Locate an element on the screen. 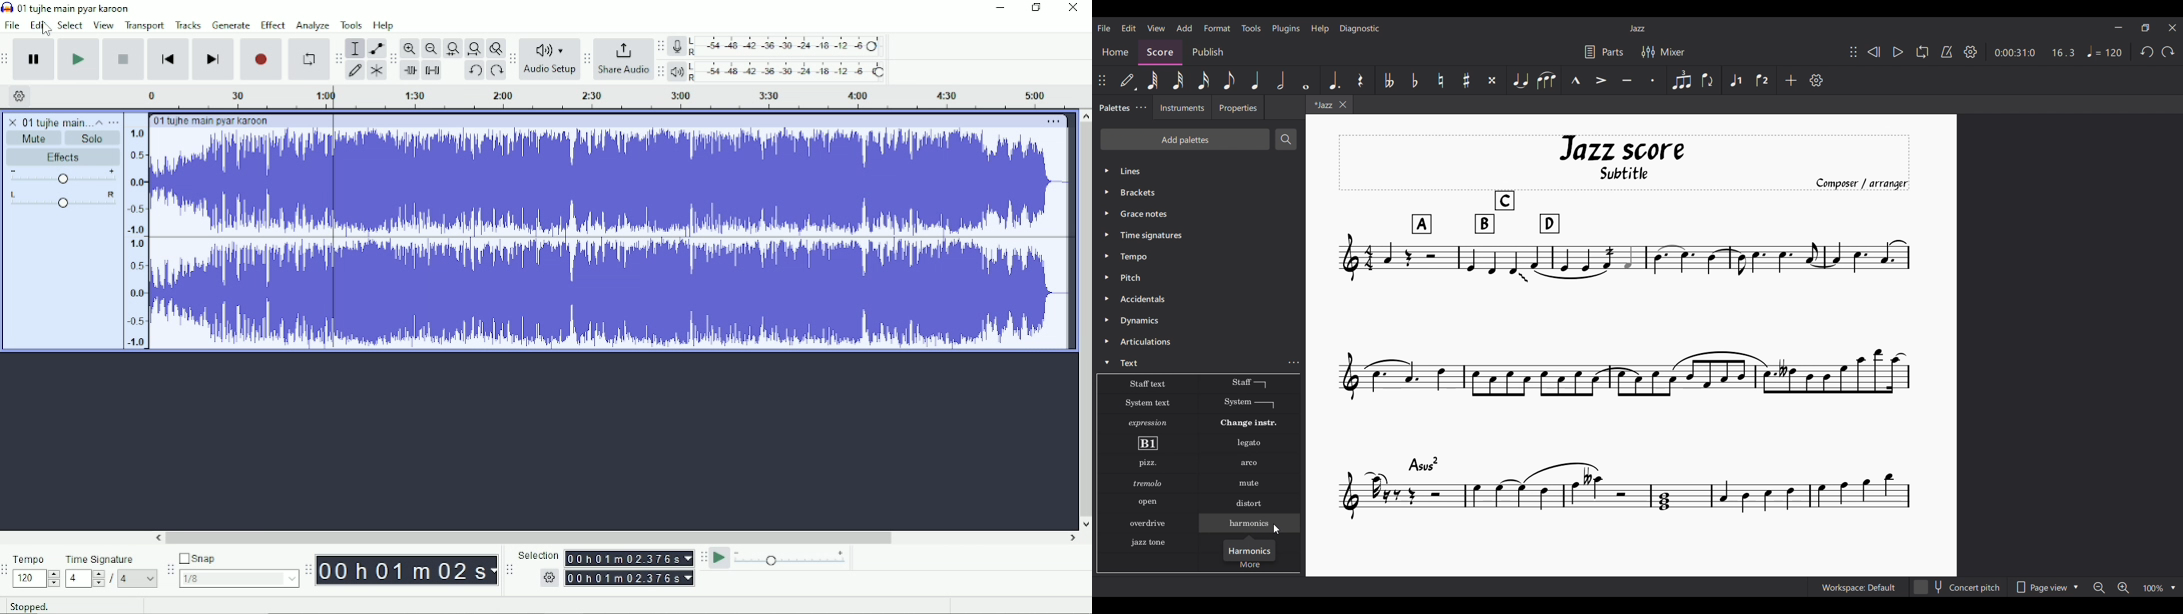  Show in smaller tab is located at coordinates (2145, 28).